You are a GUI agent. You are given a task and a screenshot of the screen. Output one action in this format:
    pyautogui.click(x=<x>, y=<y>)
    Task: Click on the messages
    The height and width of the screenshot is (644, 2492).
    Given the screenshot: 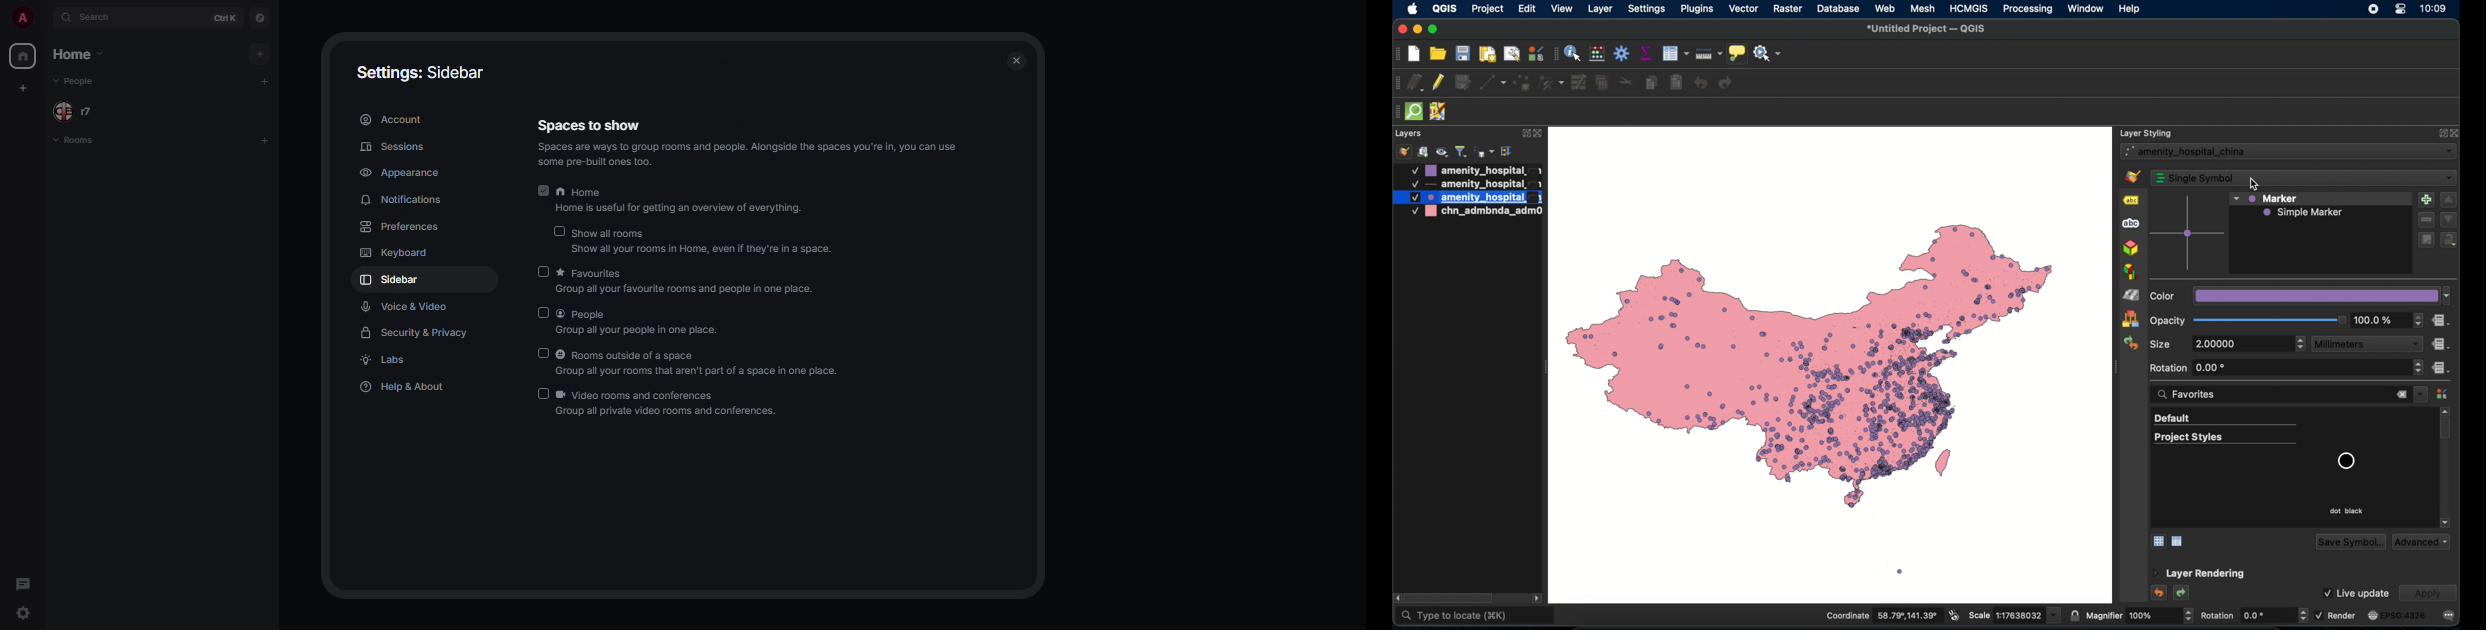 What is the action you would take?
    pyautogui.click(x=2449, y=615)
    